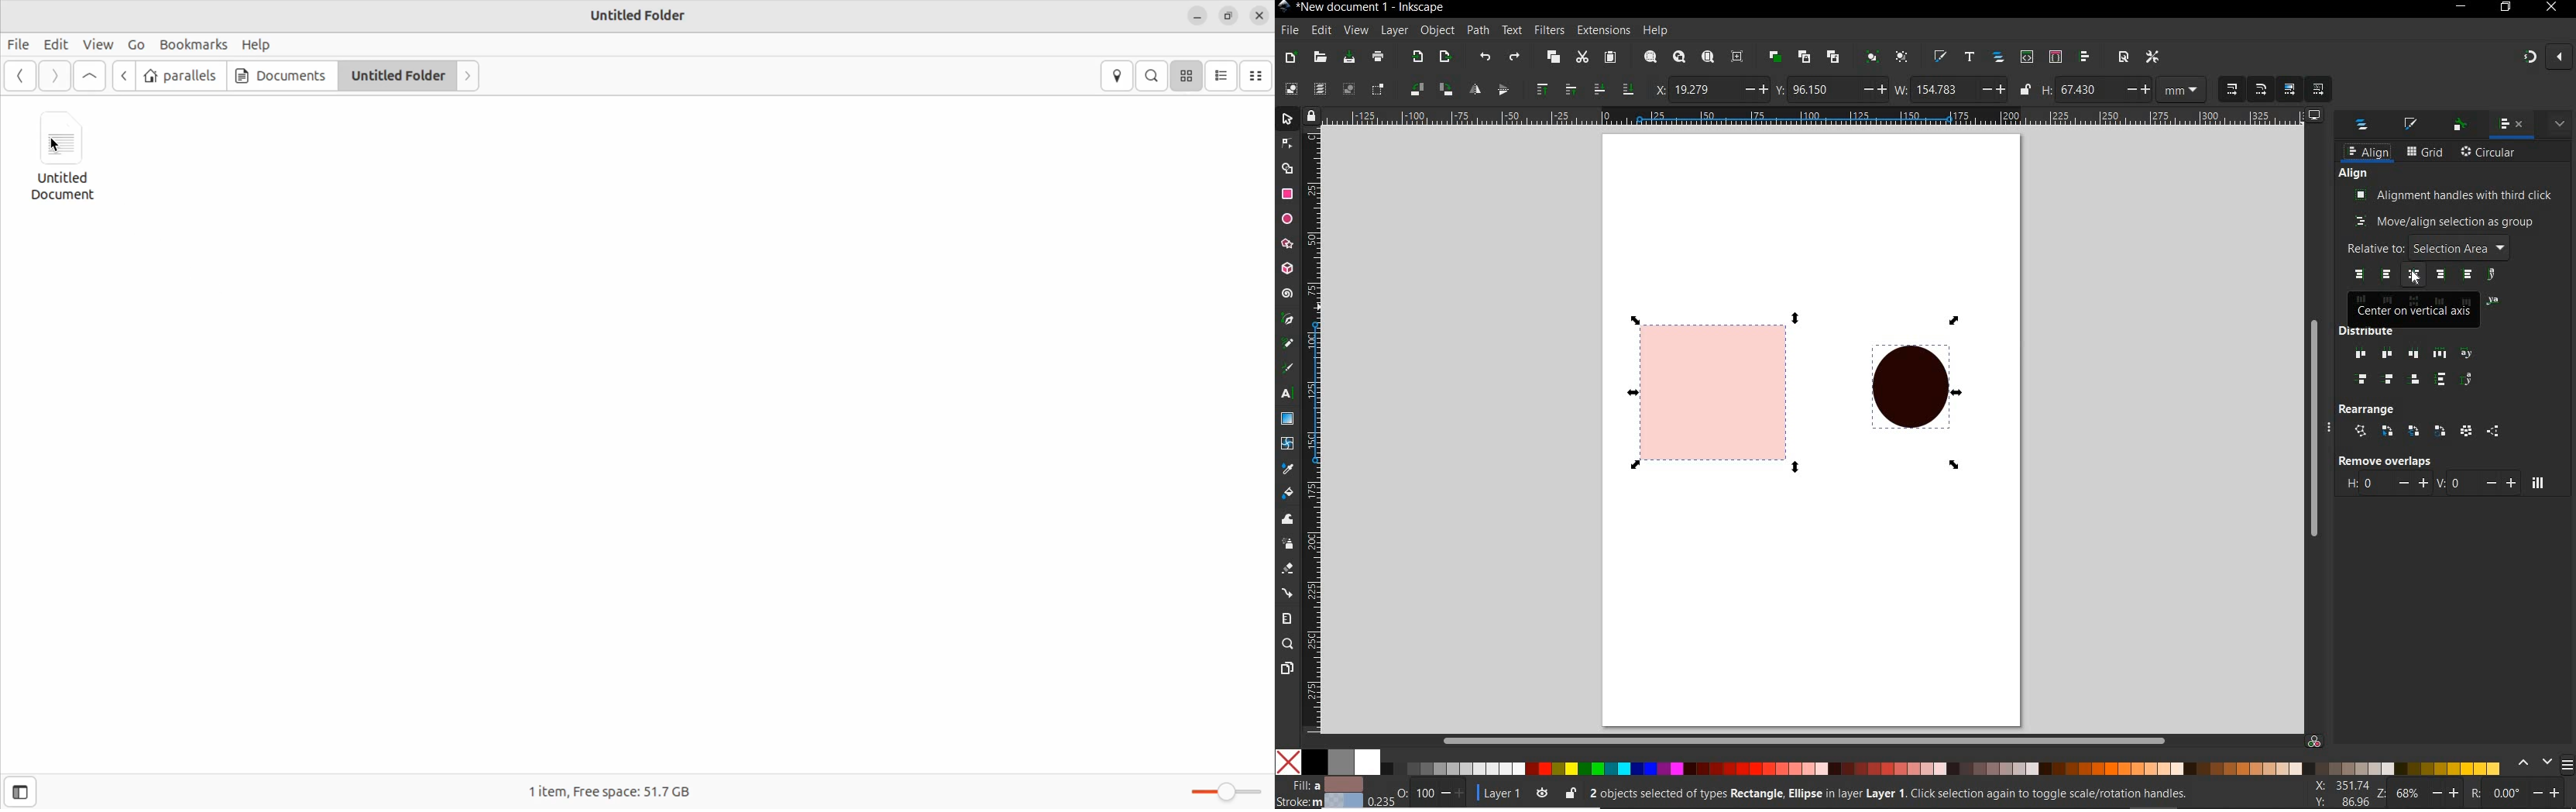 This screenshot has width=2576, height=812. What do you see at coordinates (1970, 58) in the screenshot?
I see `open text` at bounding box center [1970, 58].